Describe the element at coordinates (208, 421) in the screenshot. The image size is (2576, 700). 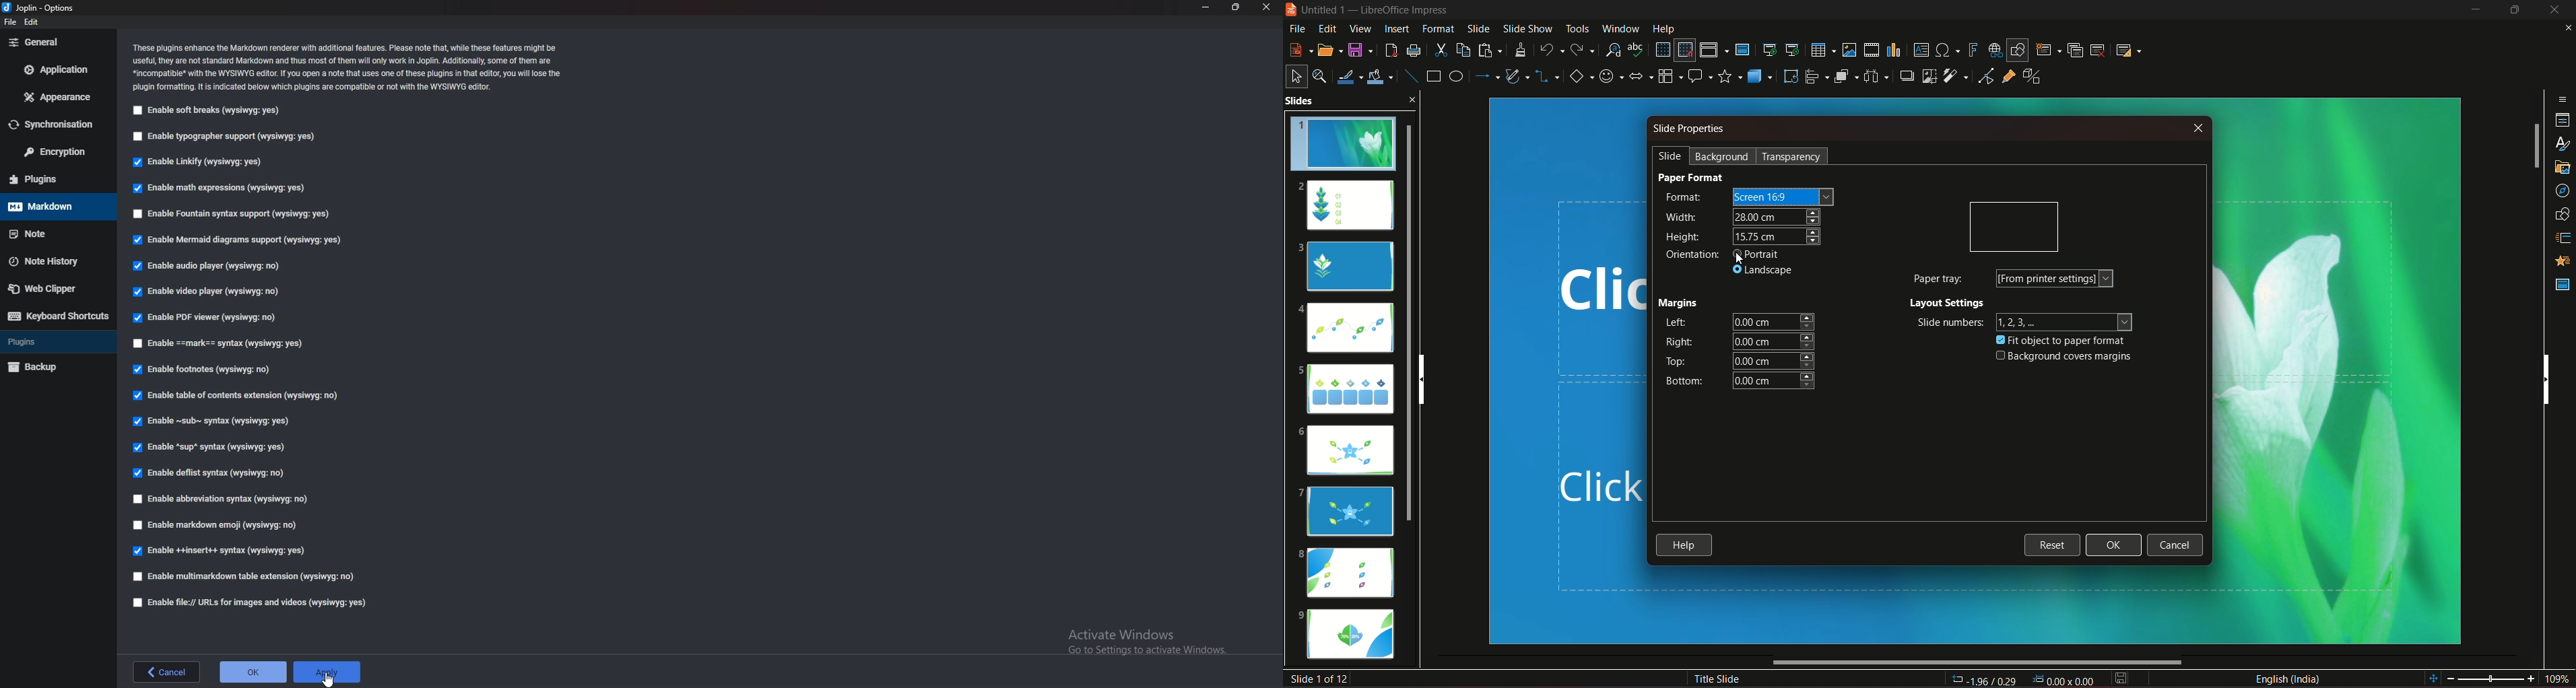
I see `enable sub syntax` at that location.